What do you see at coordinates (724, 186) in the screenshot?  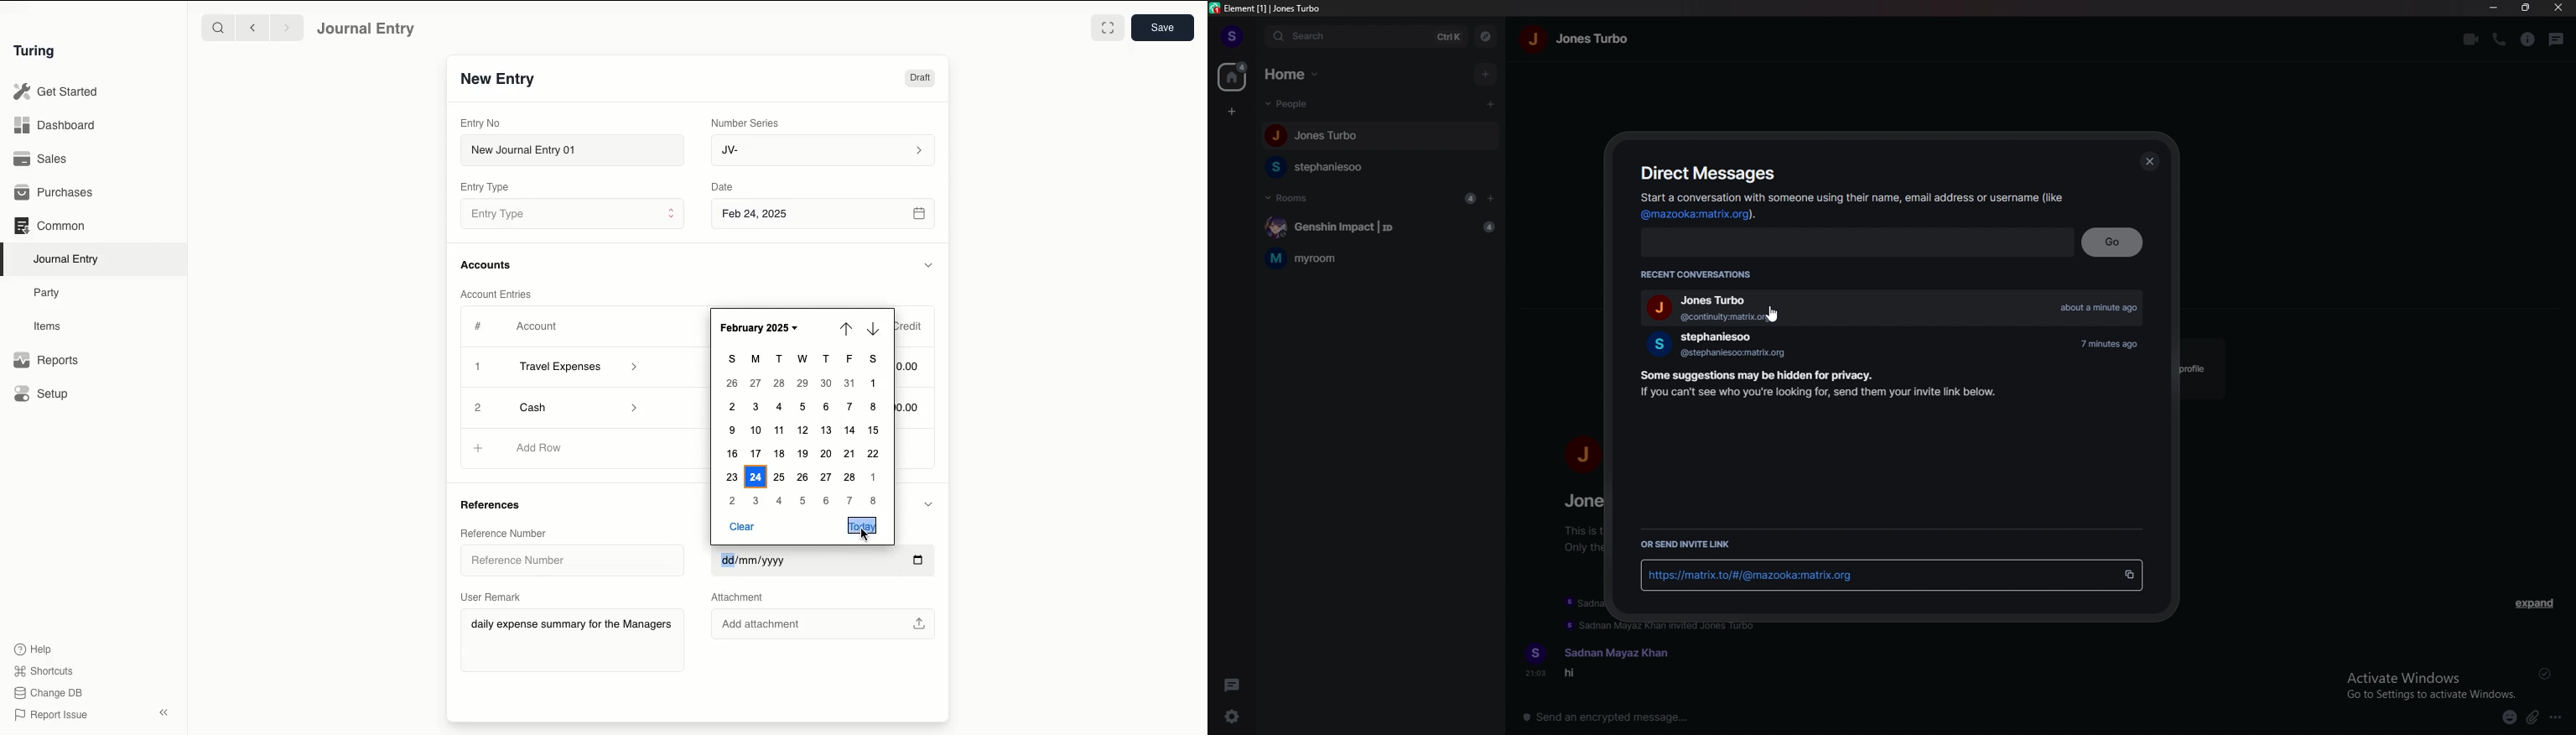 I see `Date` at bounding box center [724, 186].